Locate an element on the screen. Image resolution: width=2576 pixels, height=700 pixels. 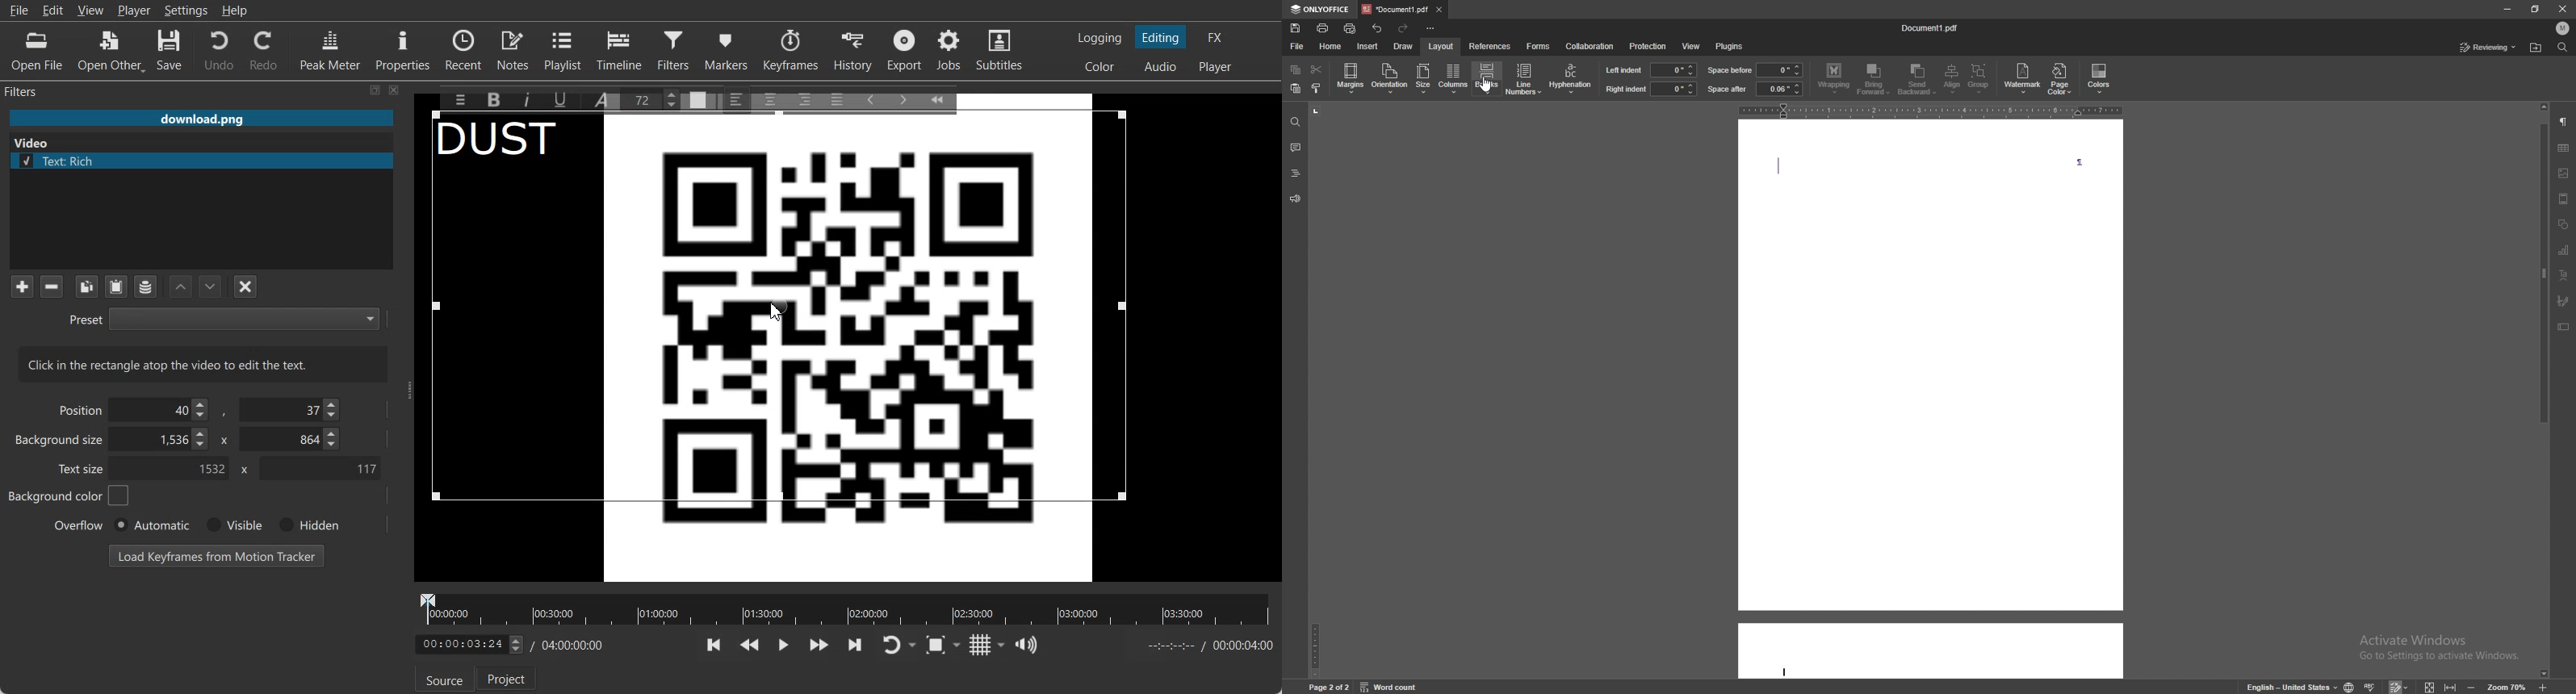
Paste Filters is located at coordinates (116, 287).